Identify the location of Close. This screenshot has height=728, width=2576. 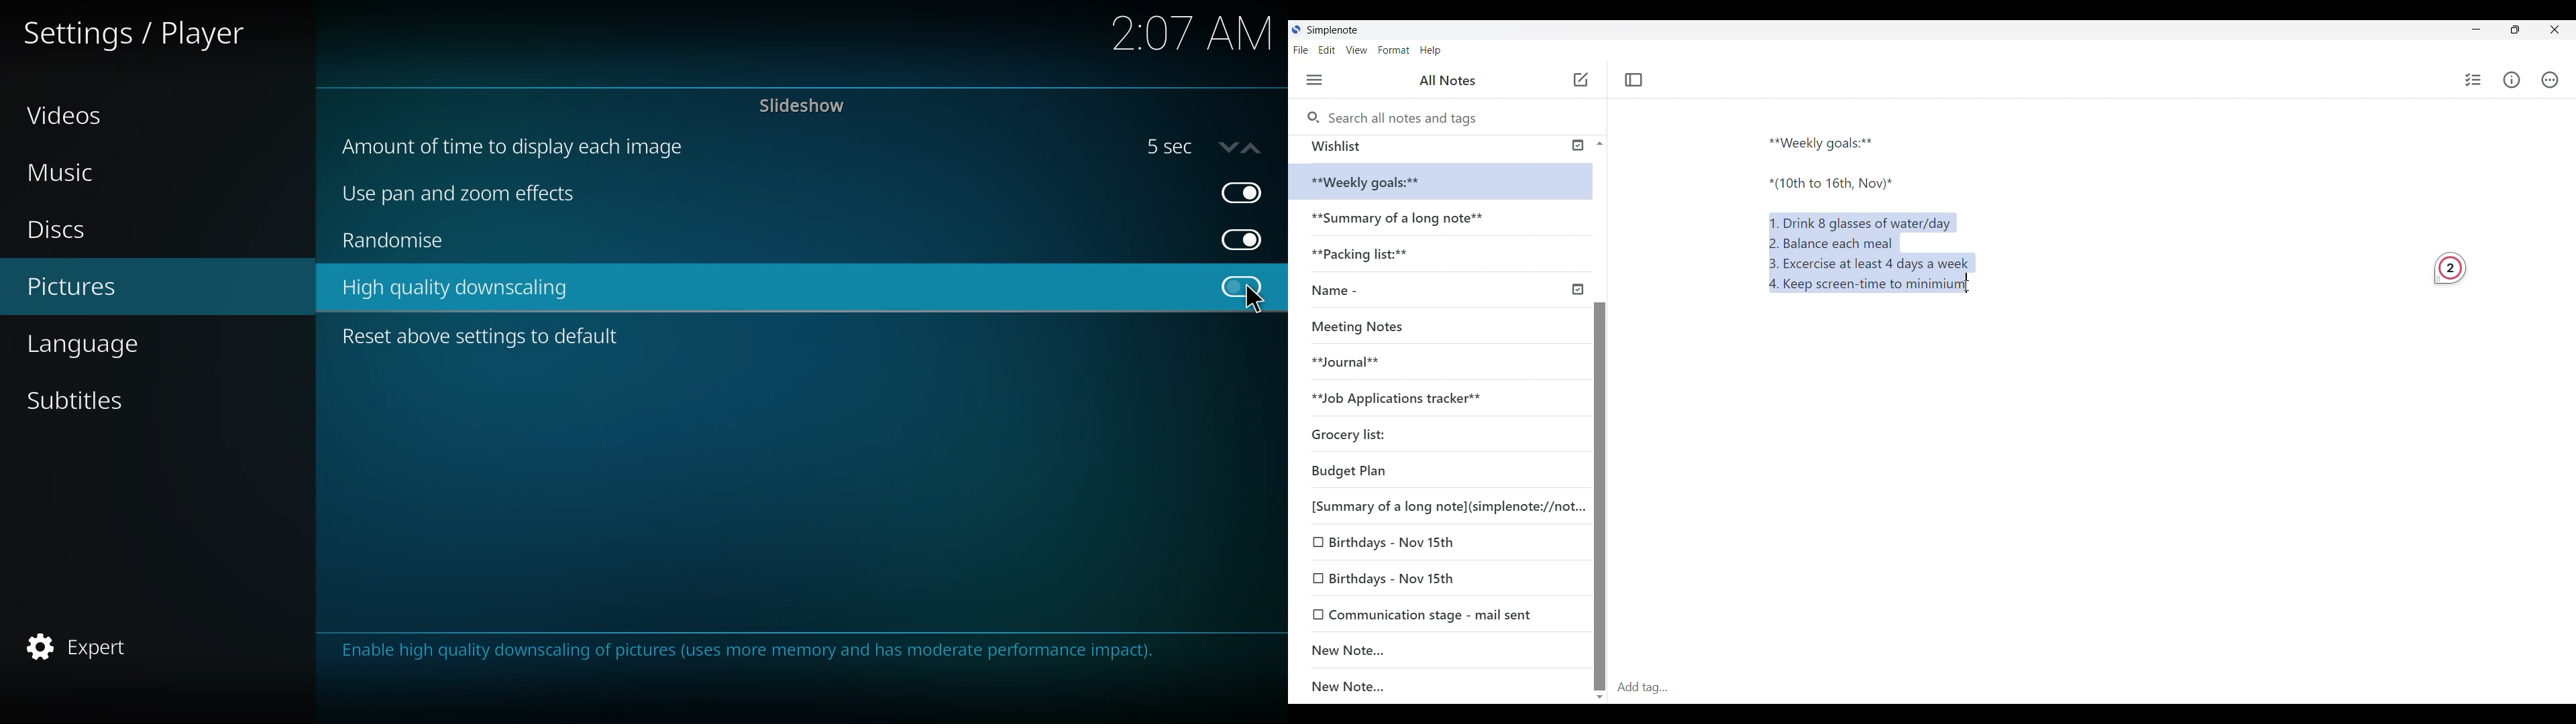
(2560, 29).